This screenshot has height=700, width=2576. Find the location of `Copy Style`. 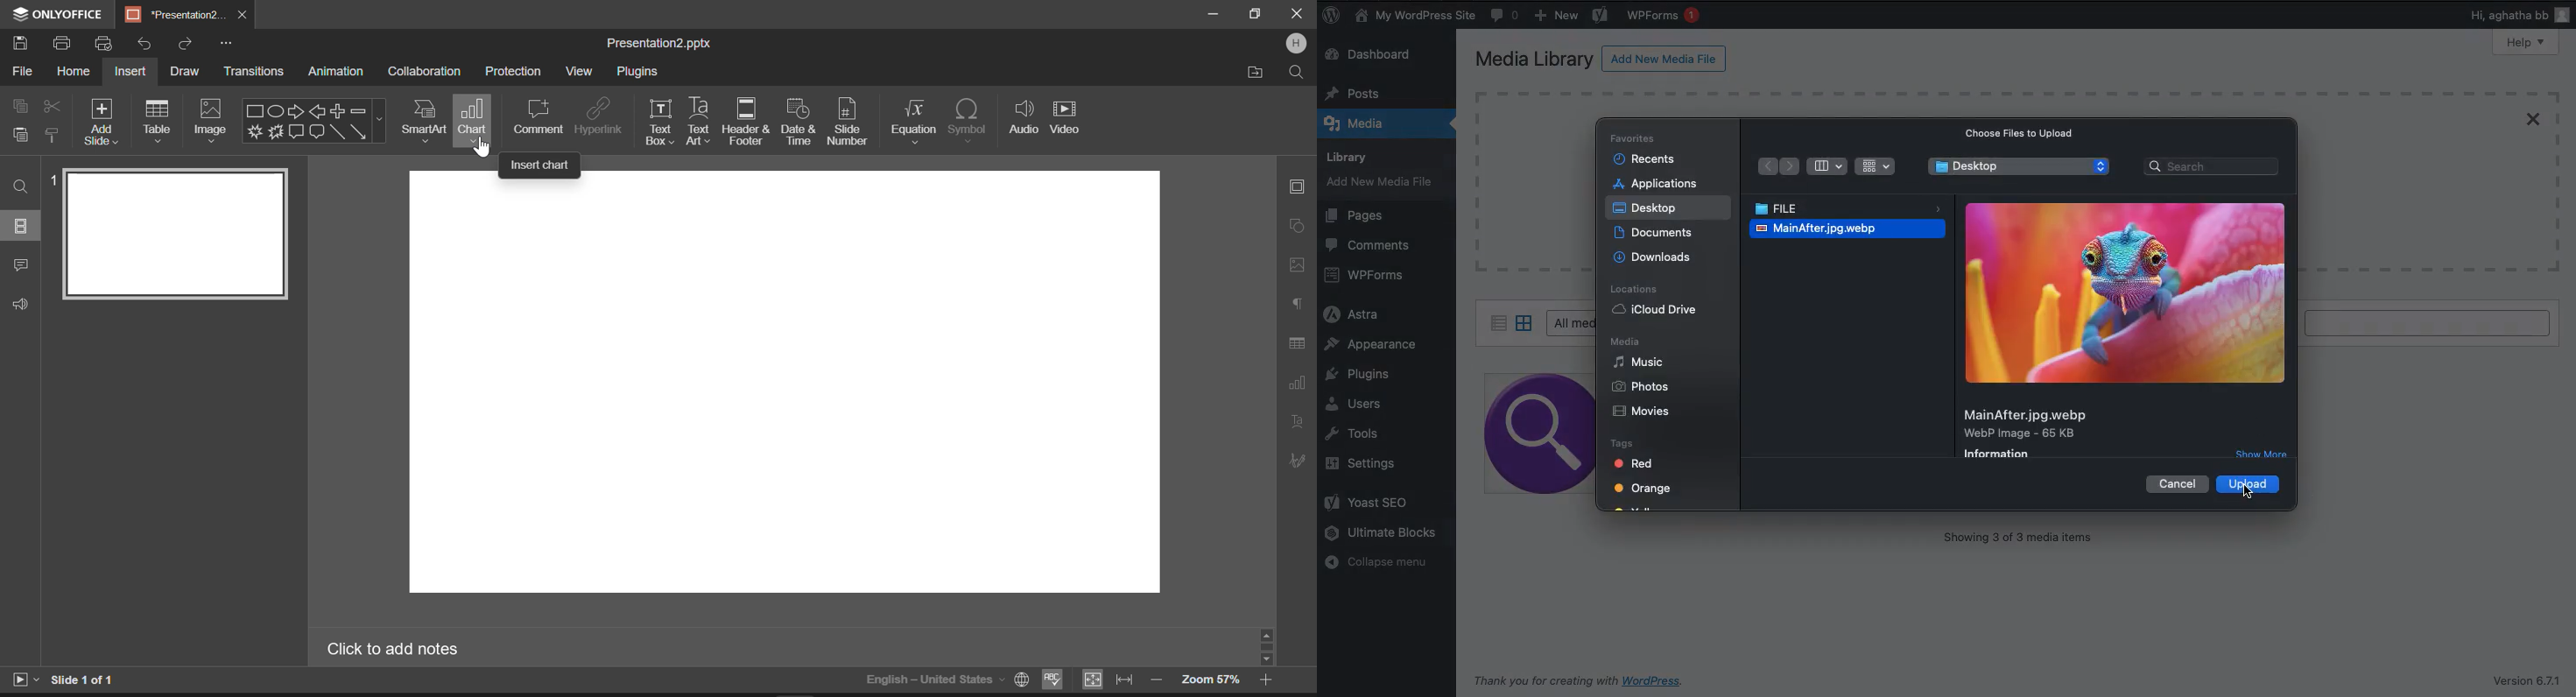

Copy Style is located at coordinates (53, 137).